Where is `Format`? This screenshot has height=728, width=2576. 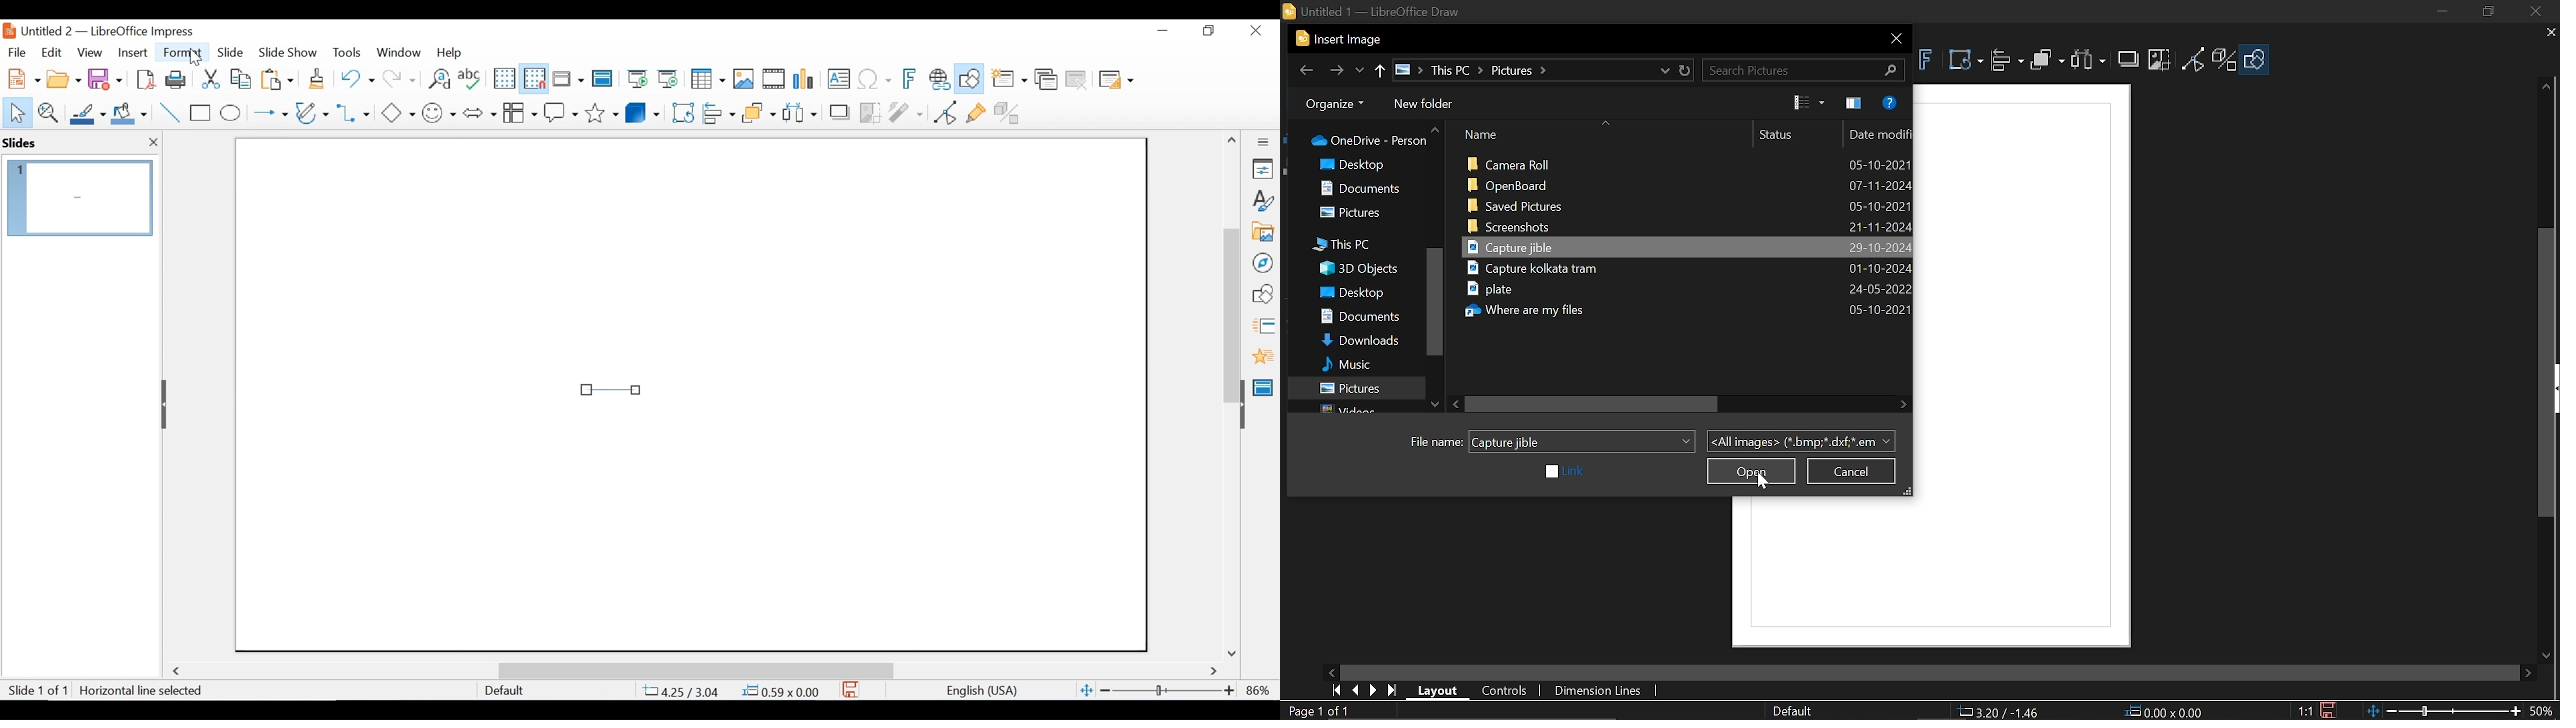 Format is located at coordinates (183, 53).